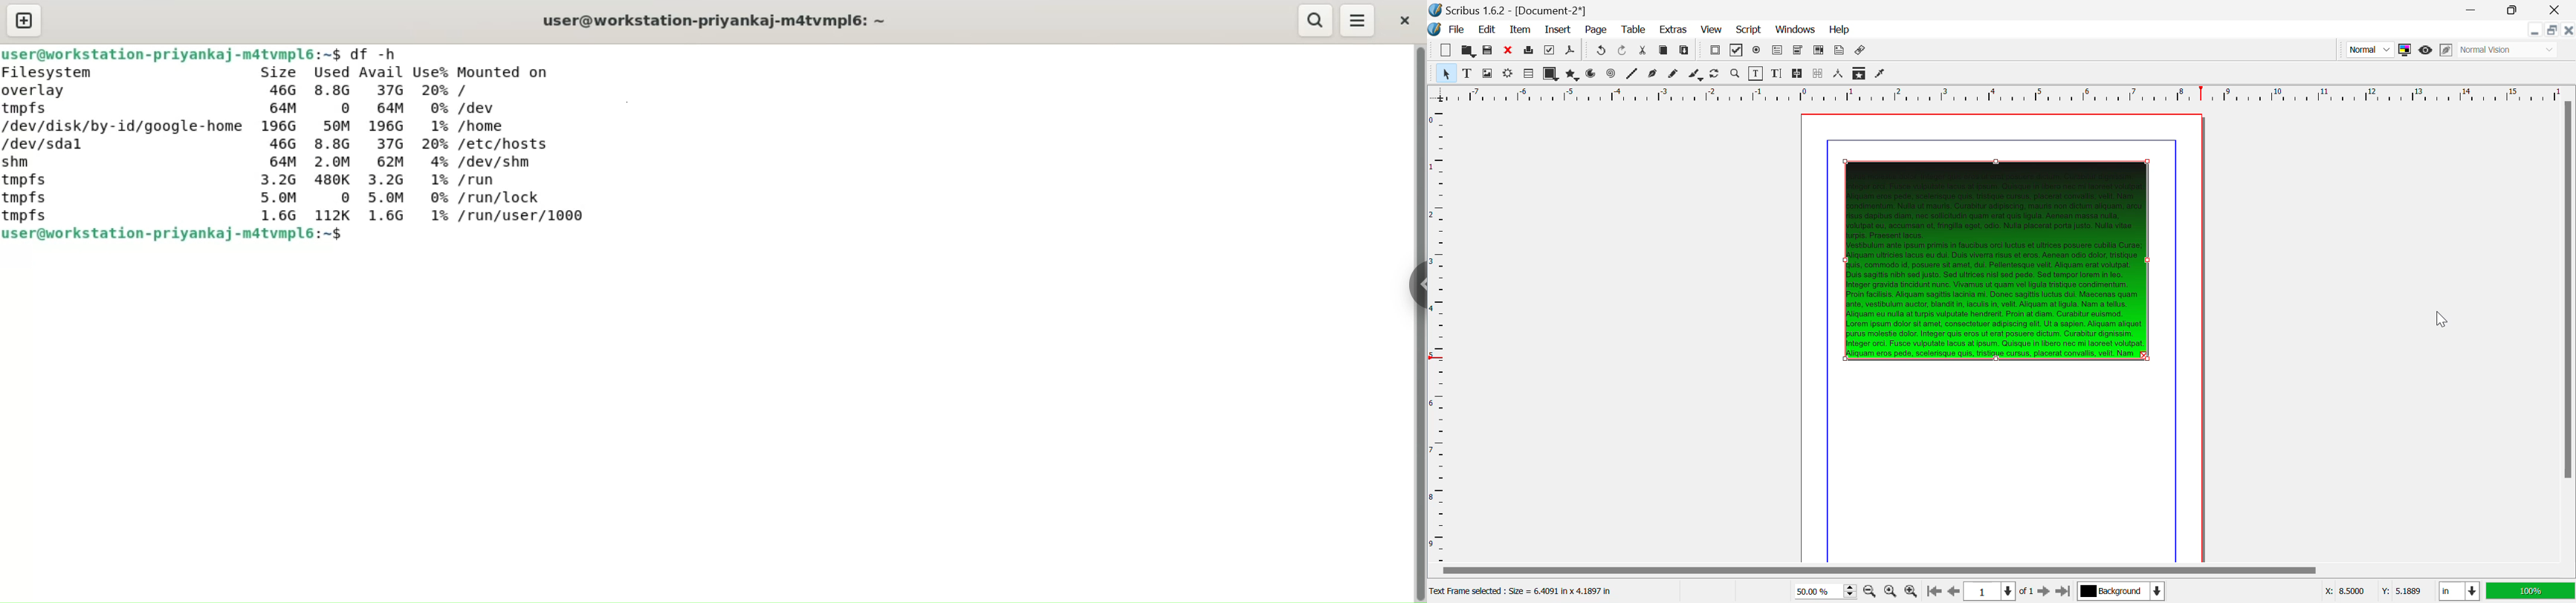 The width and height of the screenshot is (2576, 616). What do you see at coordinates (1953, 592) in the screenshot?
I see `Previous Page` at bounding box center [1953, 592].